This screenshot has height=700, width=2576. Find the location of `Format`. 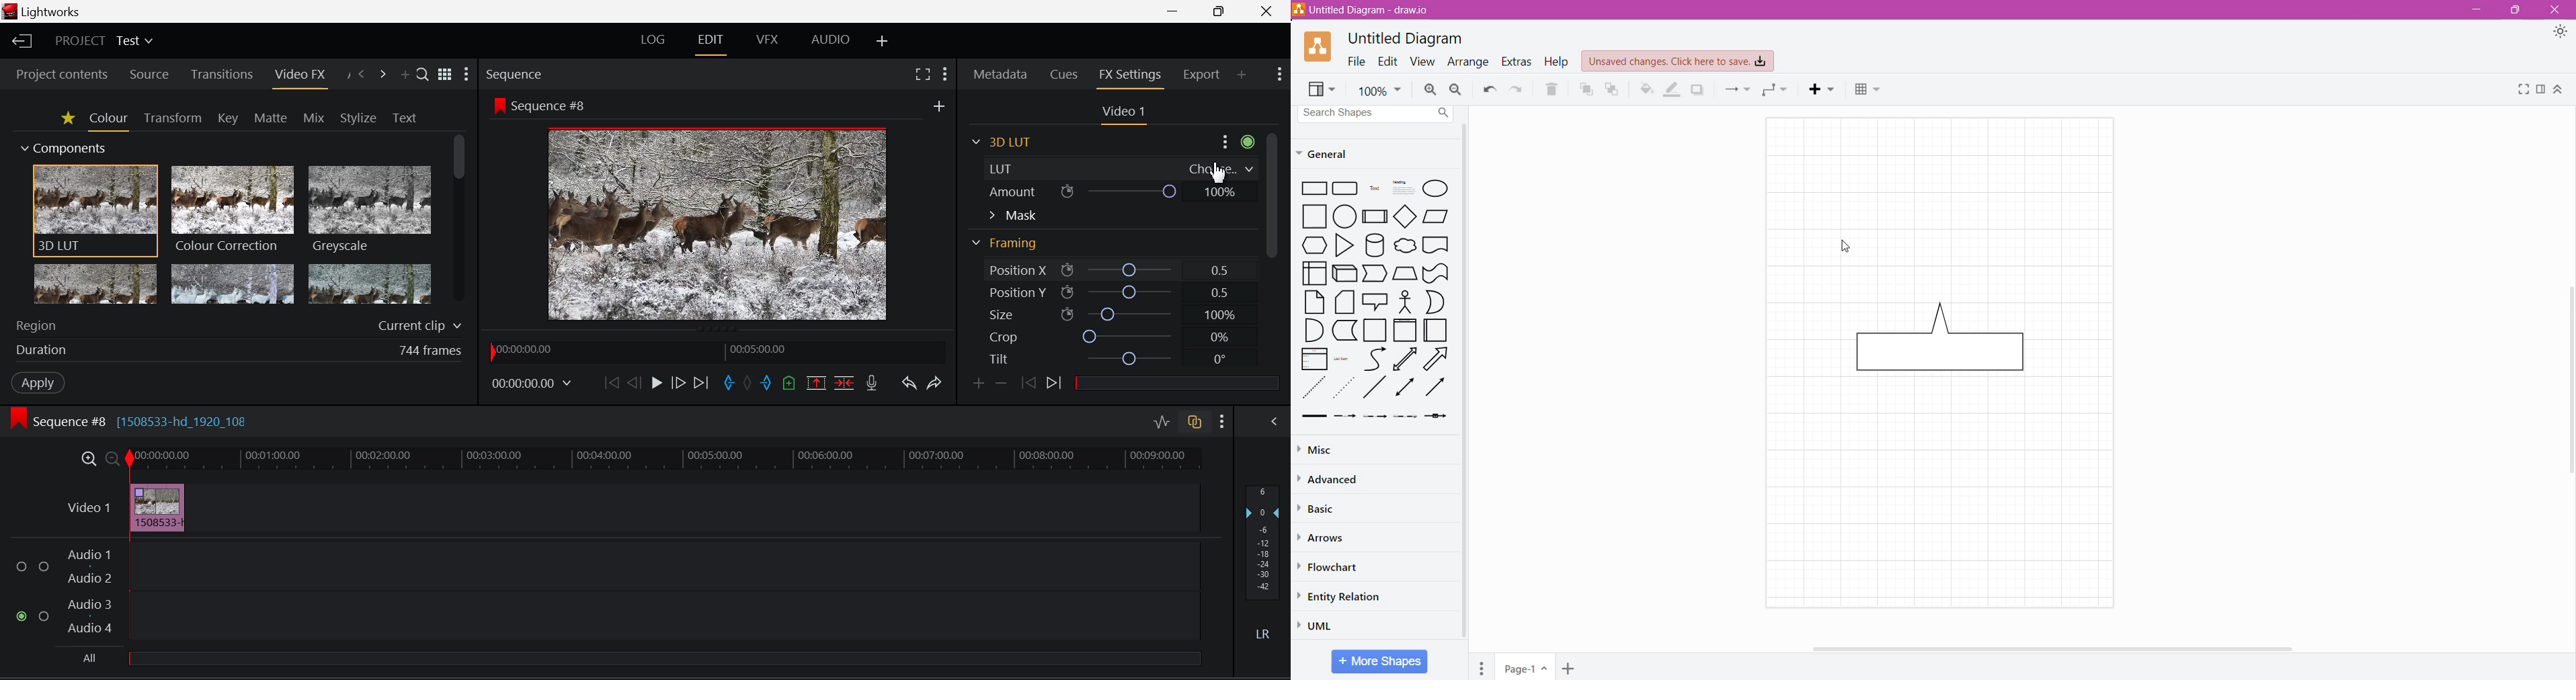

Format is located at coordinates (2541, 90).